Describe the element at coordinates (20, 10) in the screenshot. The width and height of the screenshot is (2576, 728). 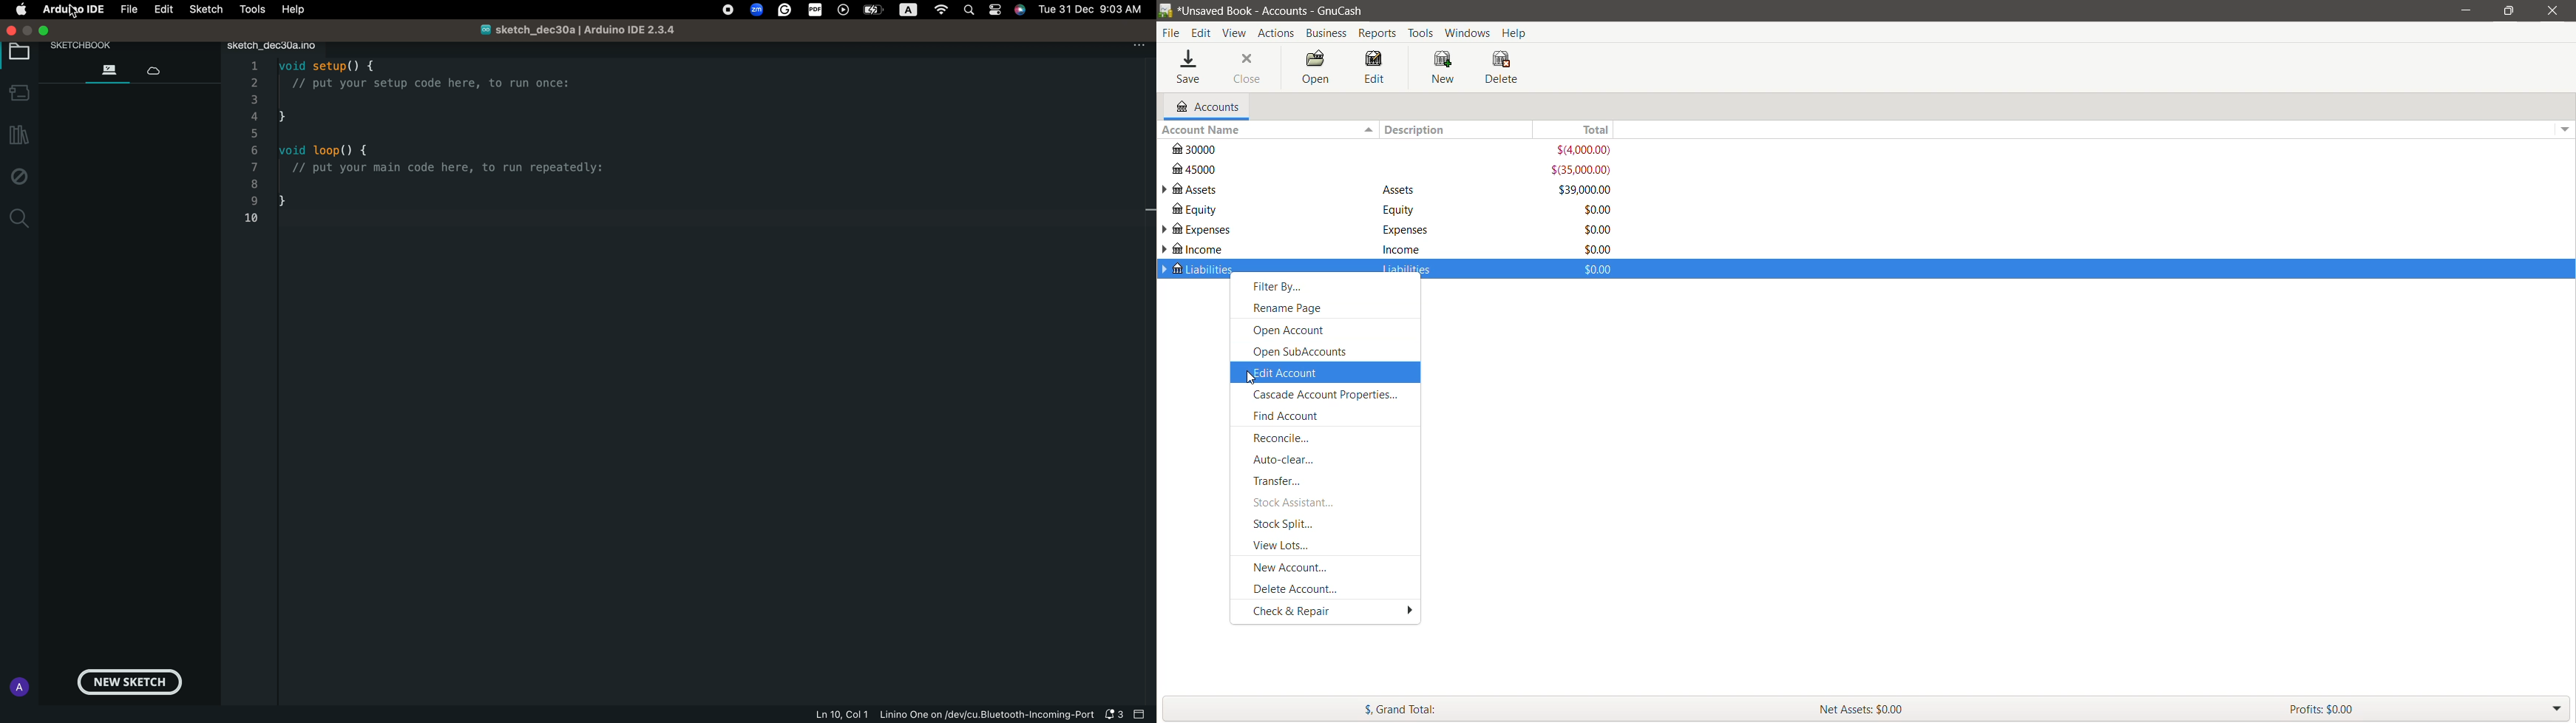
I see `main setting` at that location.